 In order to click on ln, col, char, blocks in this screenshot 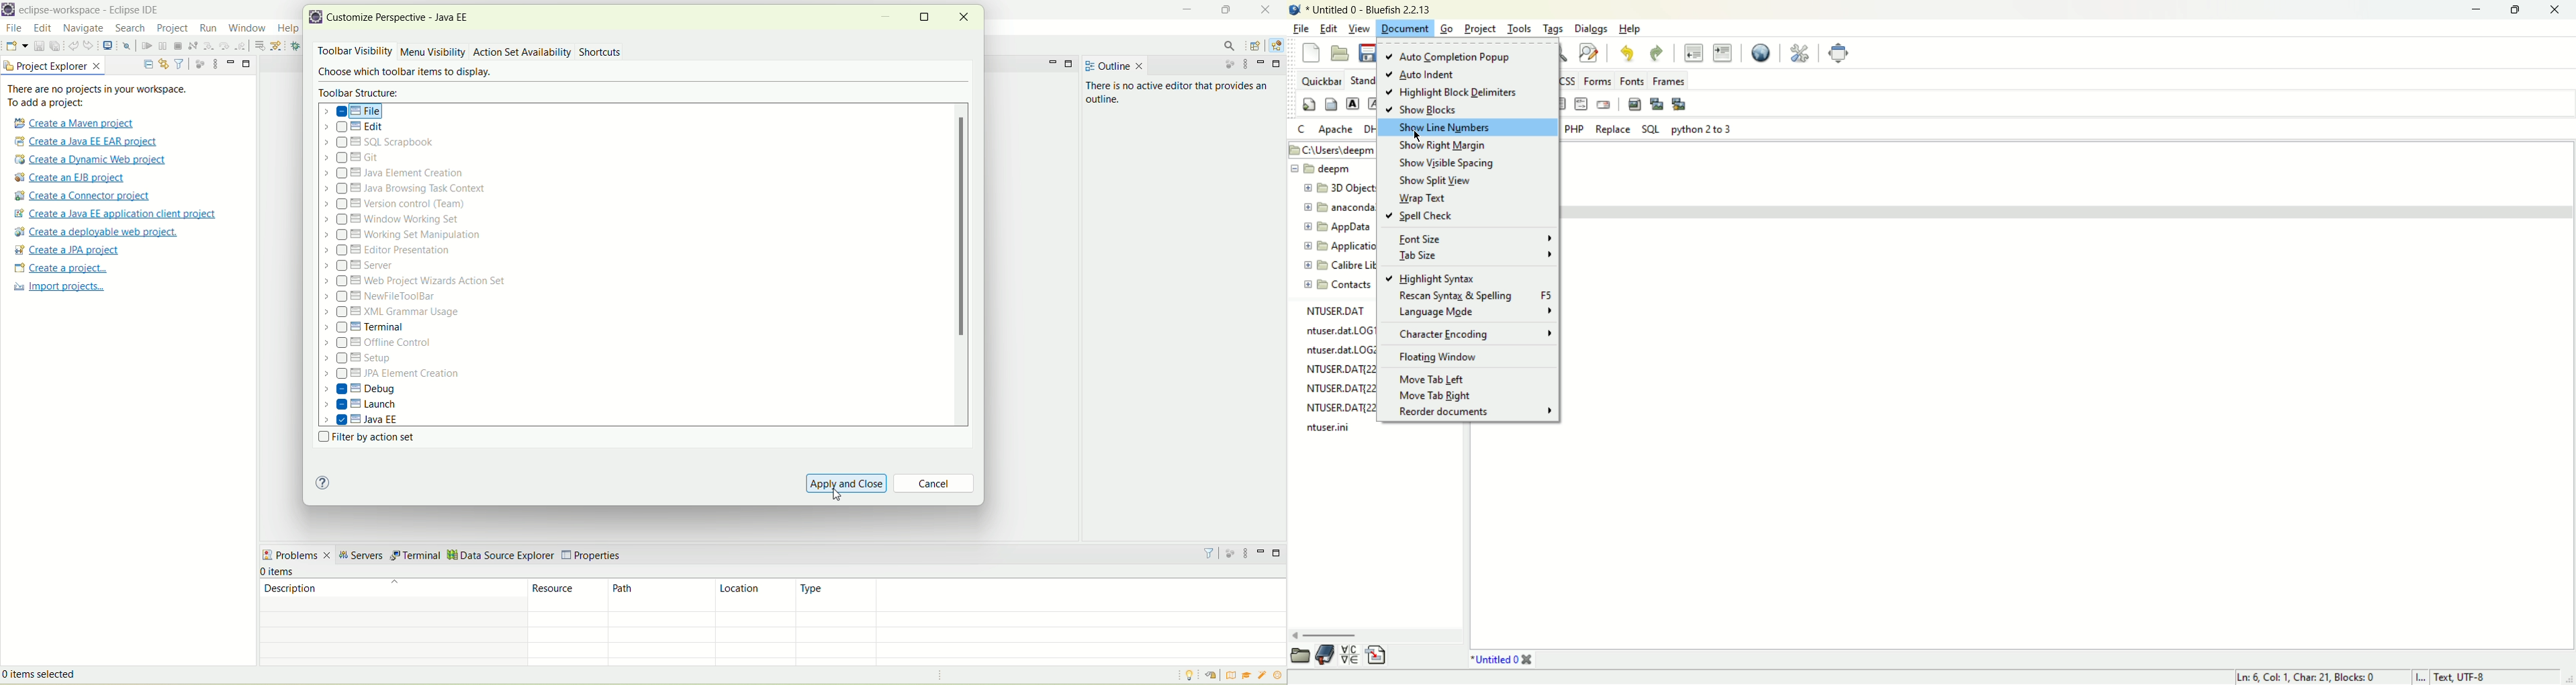, I will do `click(2301, 677)`.